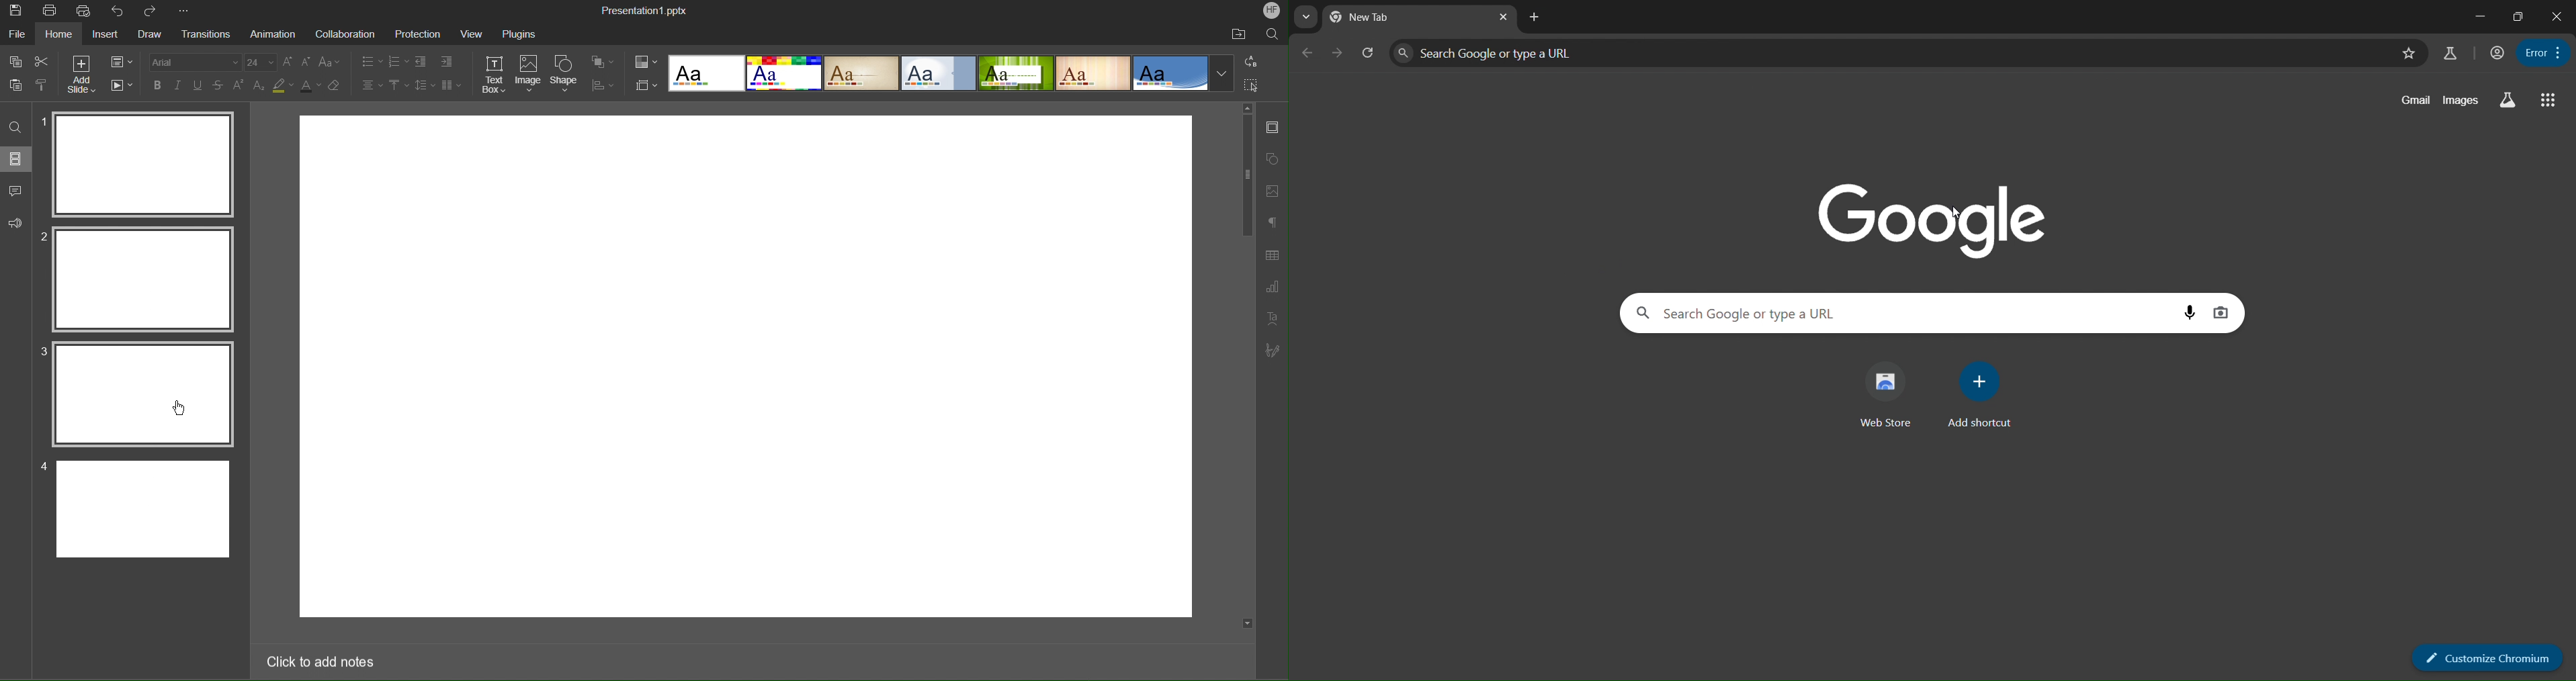  Describe the element at coordinates (335, 87) in the screenshot. I see `clear formatting` at that location.